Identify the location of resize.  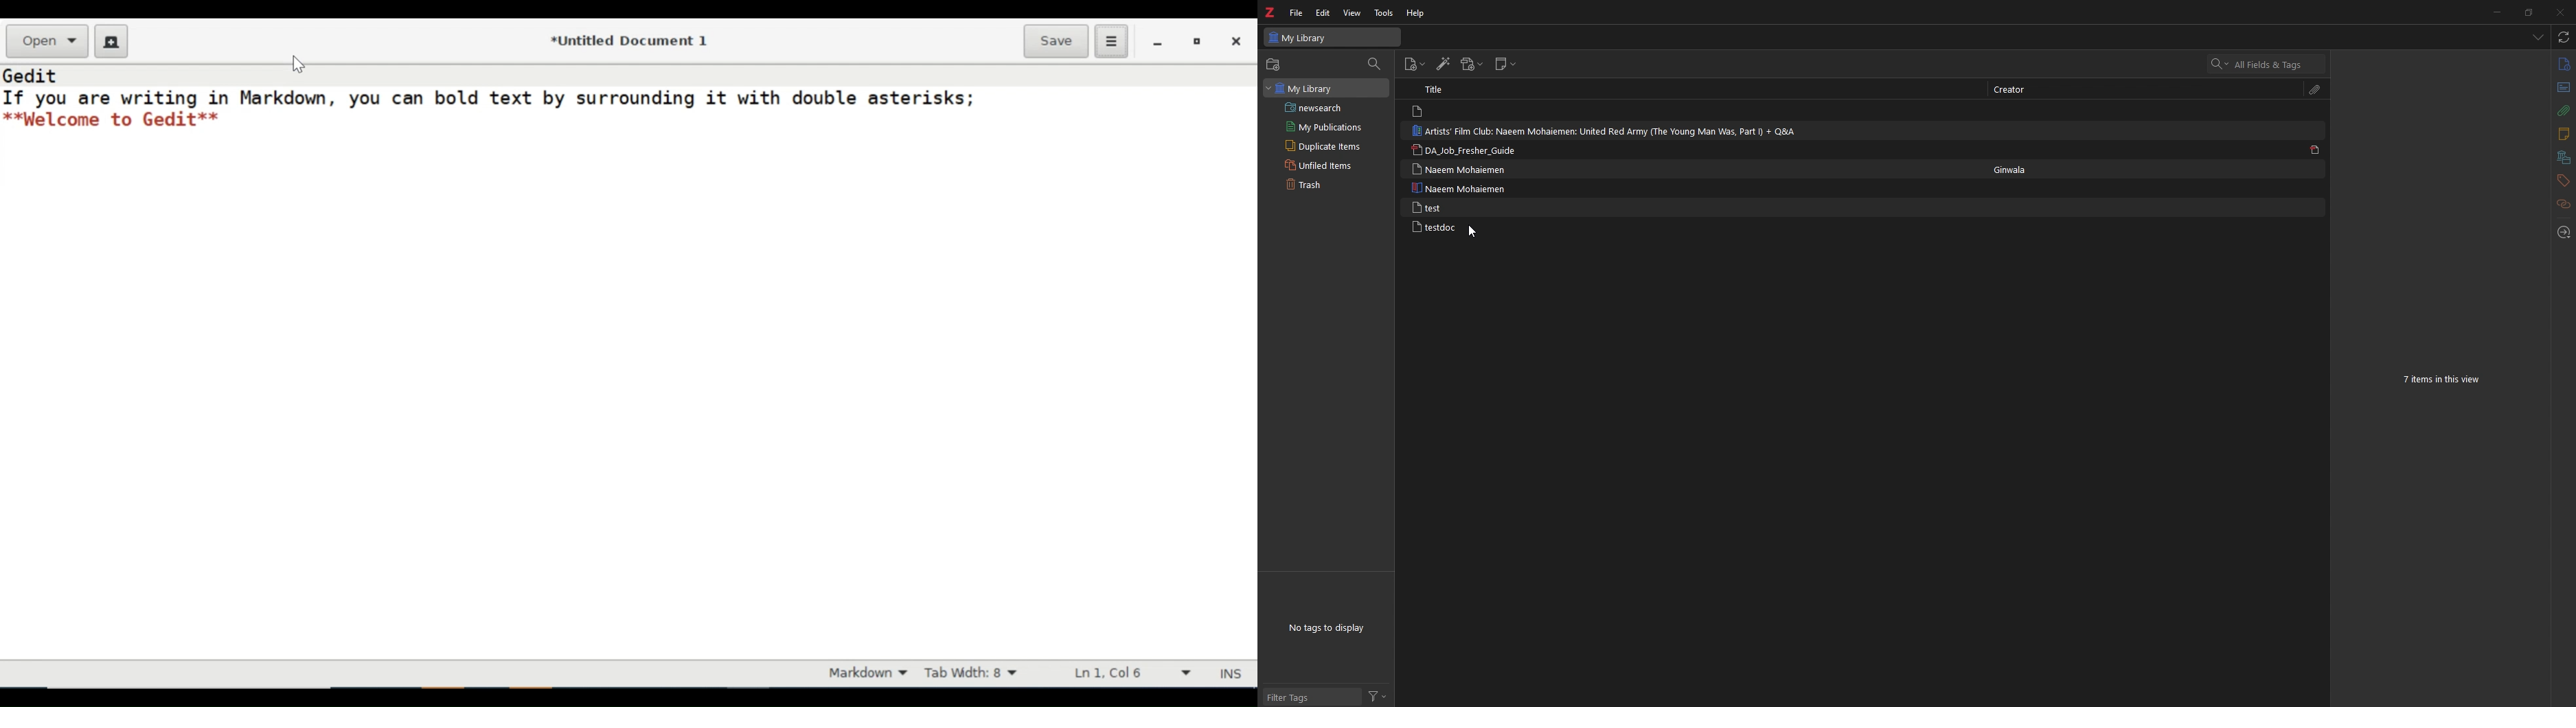
(2527, 12).